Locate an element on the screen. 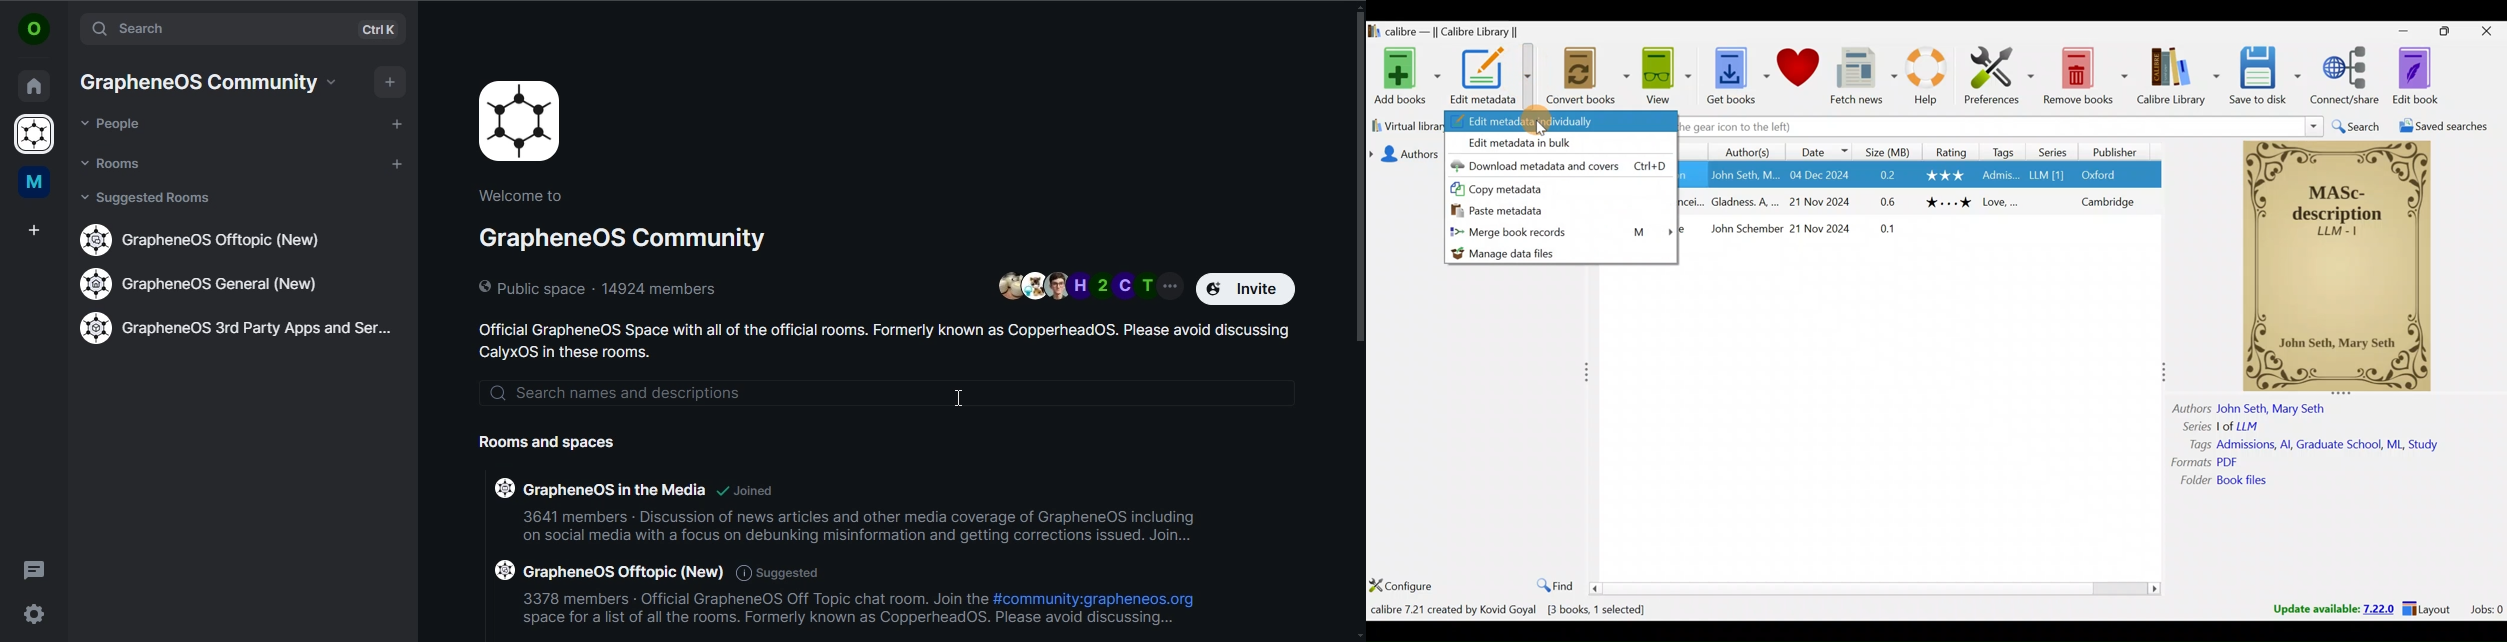 This screenshot has width=2520, height=644.  is located at coordinates (1891, 175).